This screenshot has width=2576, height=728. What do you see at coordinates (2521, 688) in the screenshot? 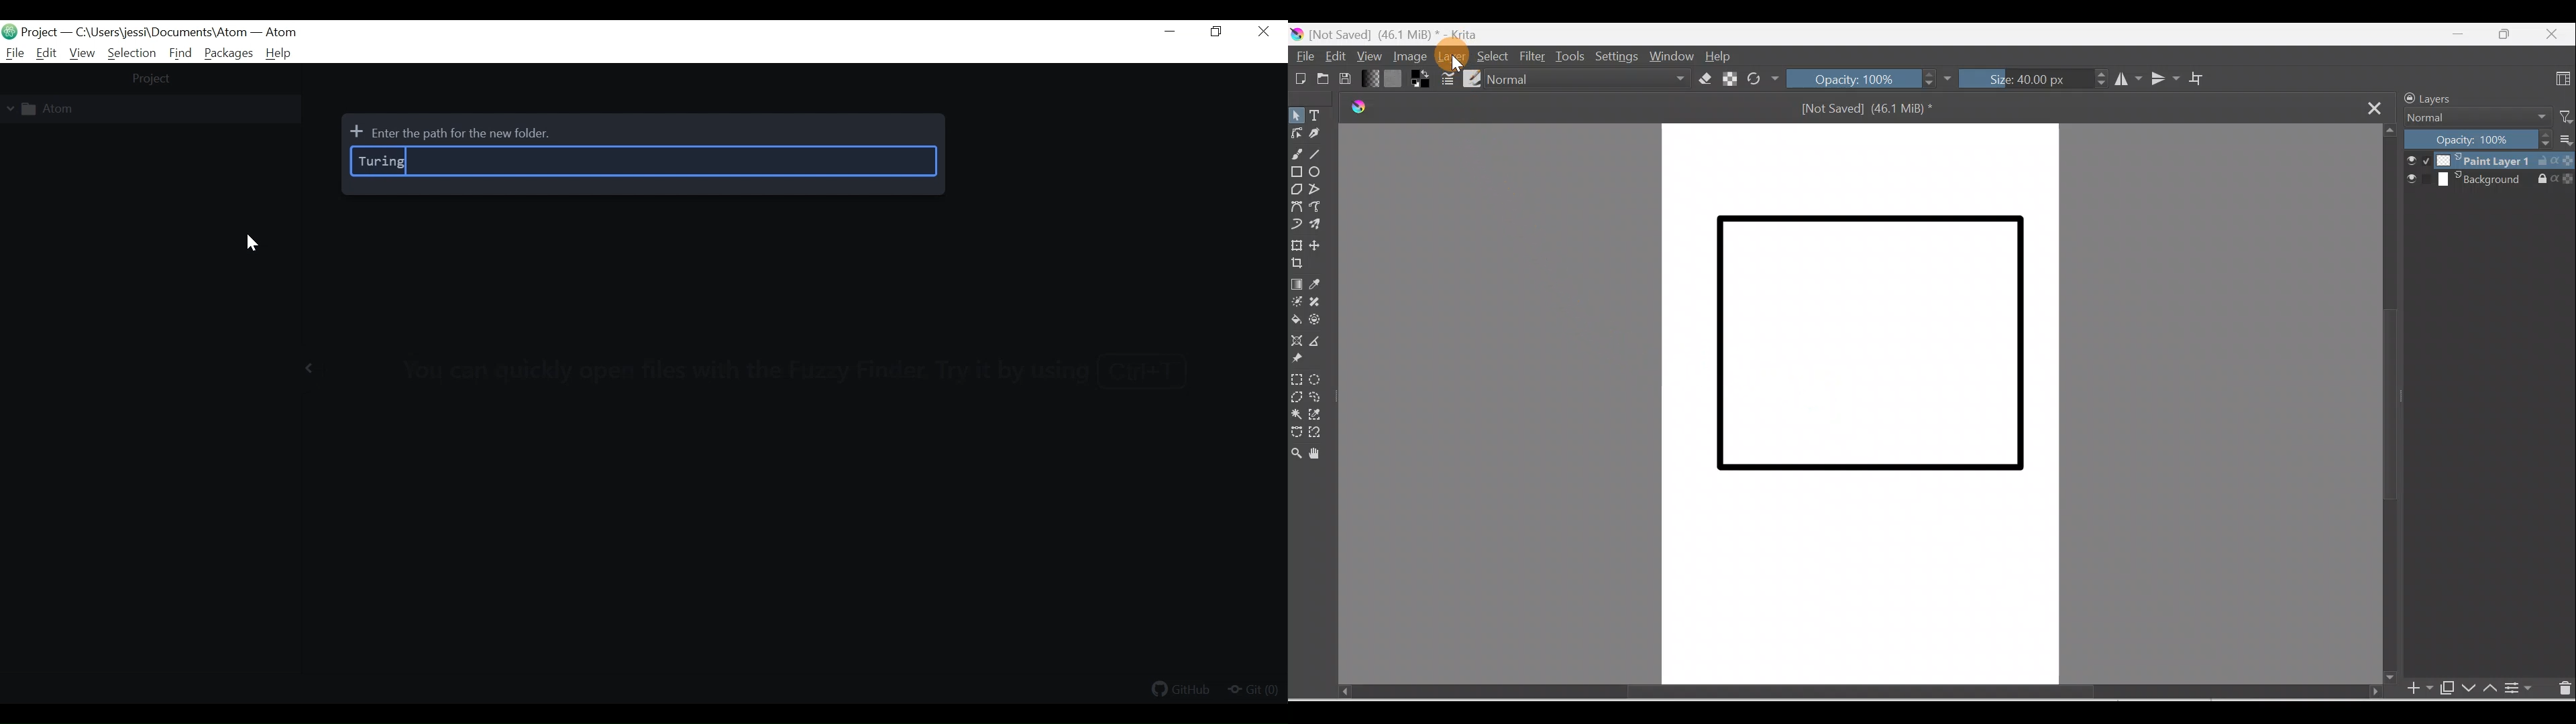
I see `View/Change layer properties` at bounding box center [2521, 688].